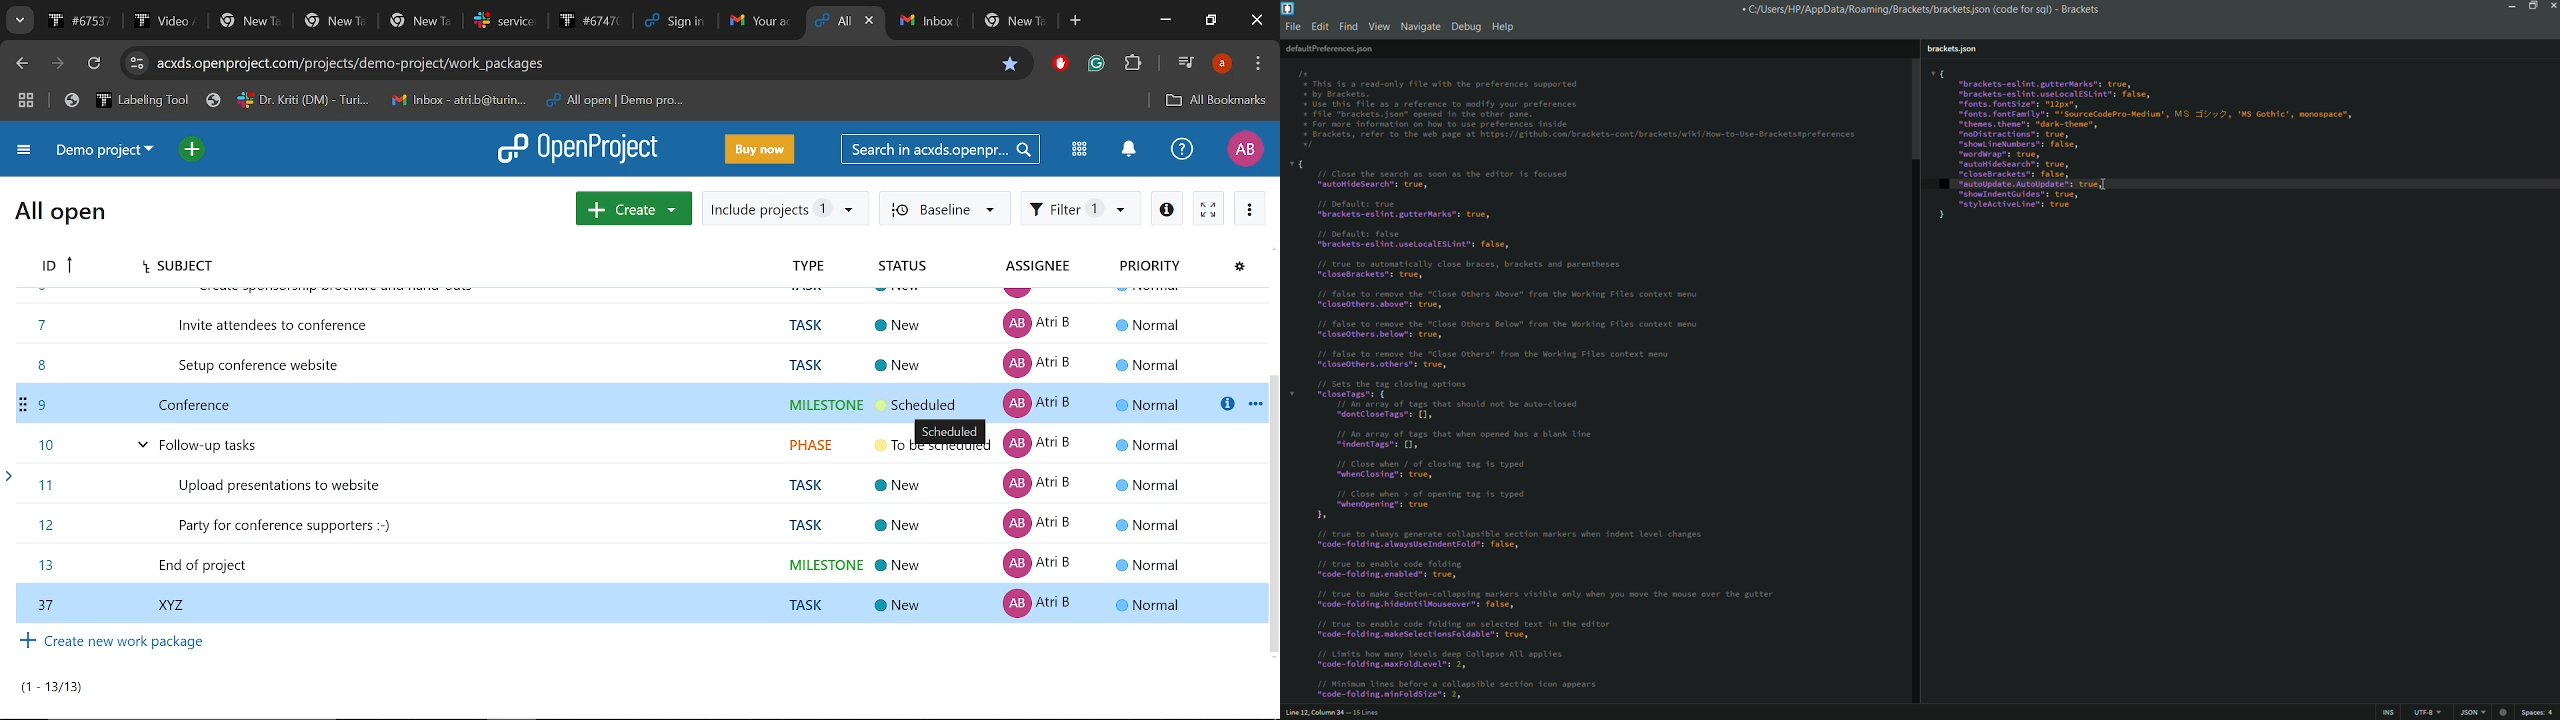 The height and width of the screenshot is (728, 2576). Describe the element at coordinates (1257, 64) in the screenshot. I see `Customize and control chrome` at that location.